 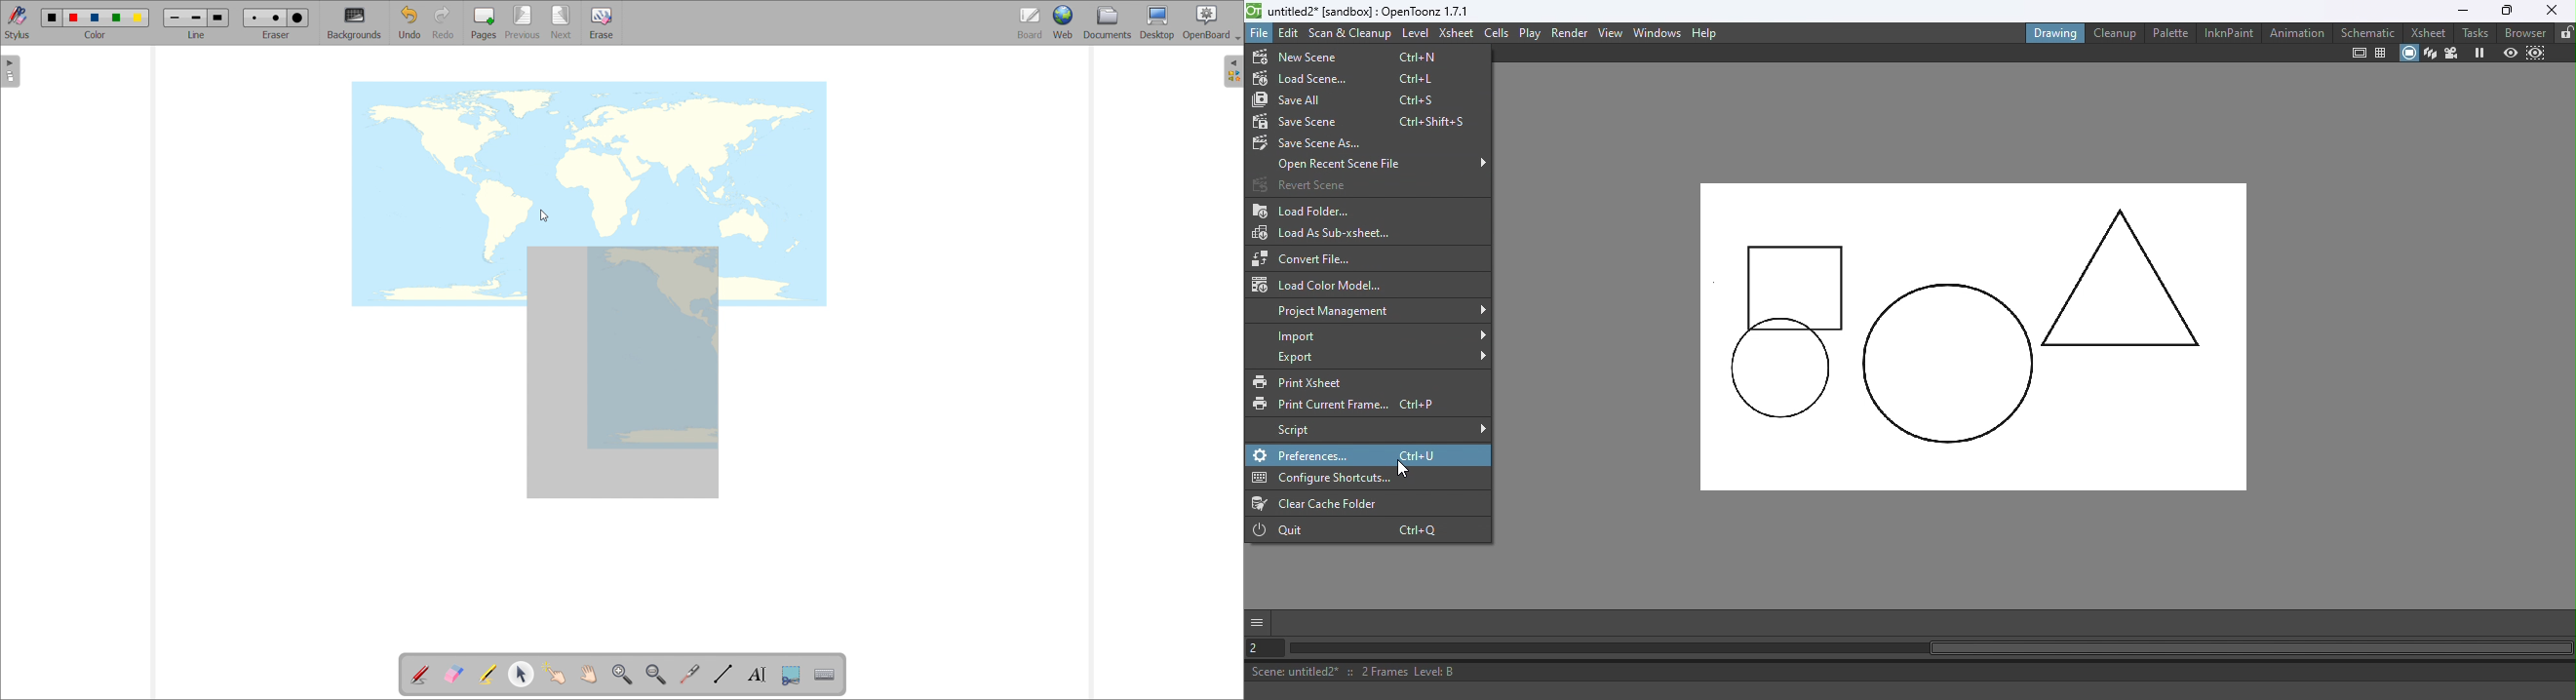 I want to click on scroll page, so click(x=588, y=673).